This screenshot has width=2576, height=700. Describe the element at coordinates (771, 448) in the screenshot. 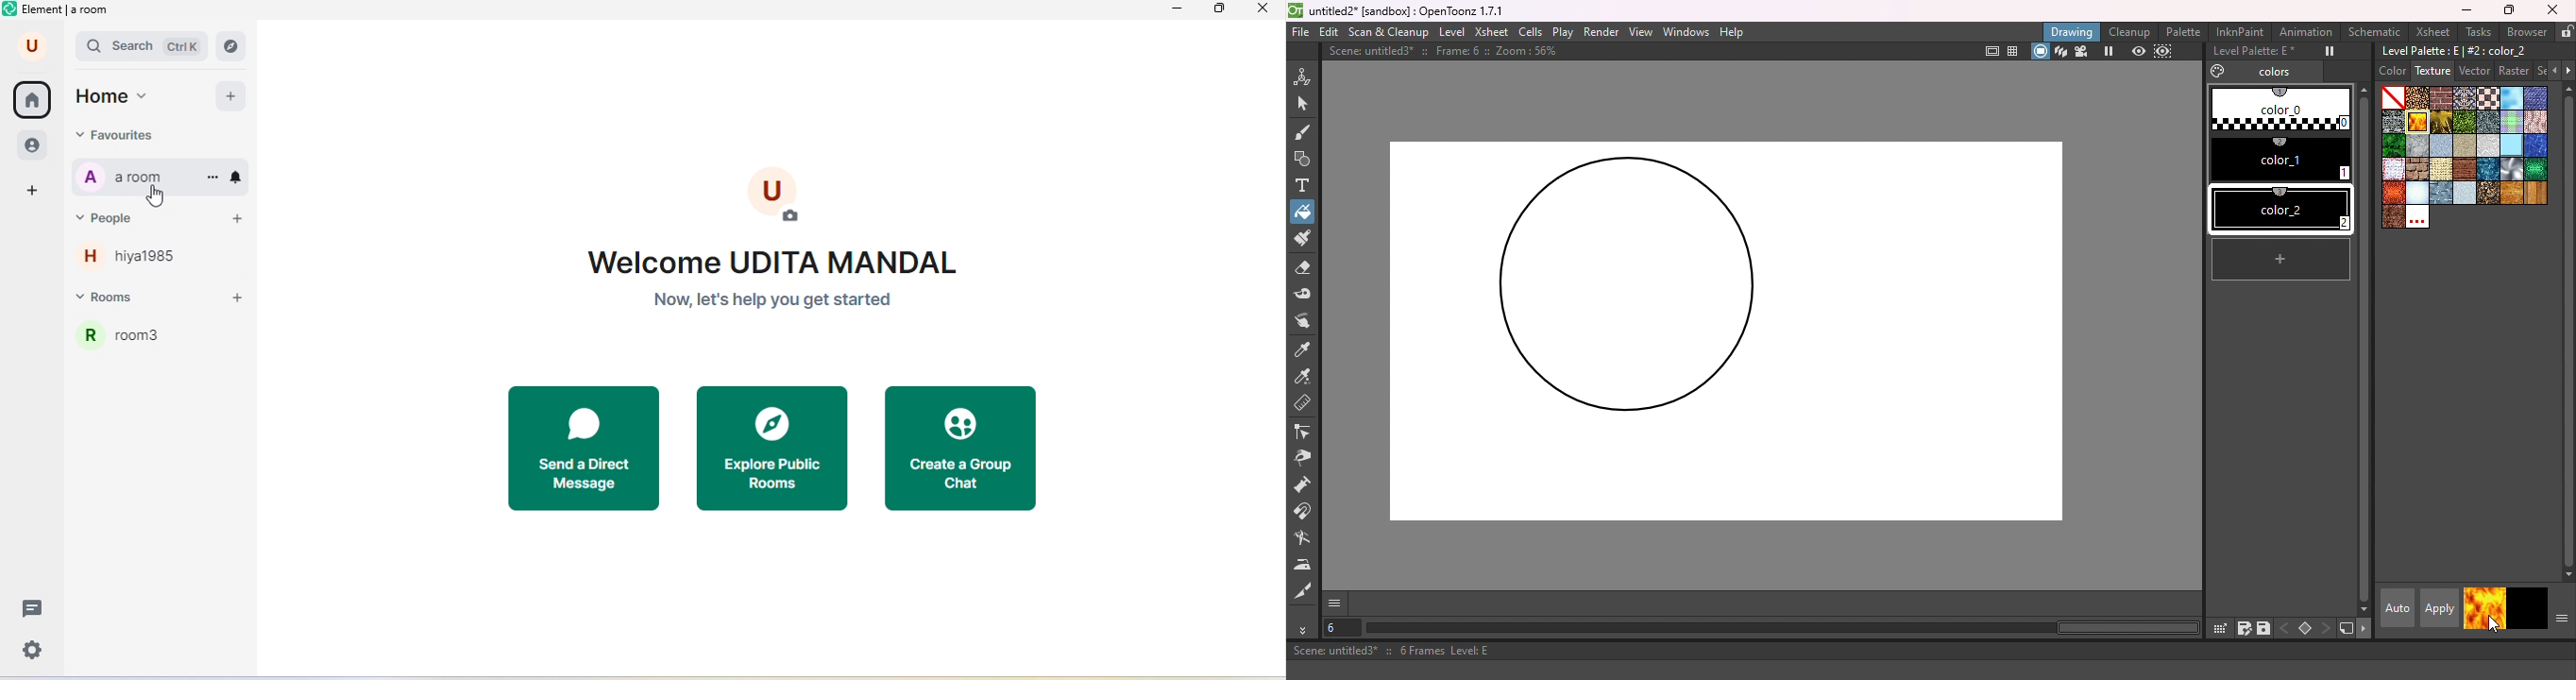

I see `explore public rooms` at that location.